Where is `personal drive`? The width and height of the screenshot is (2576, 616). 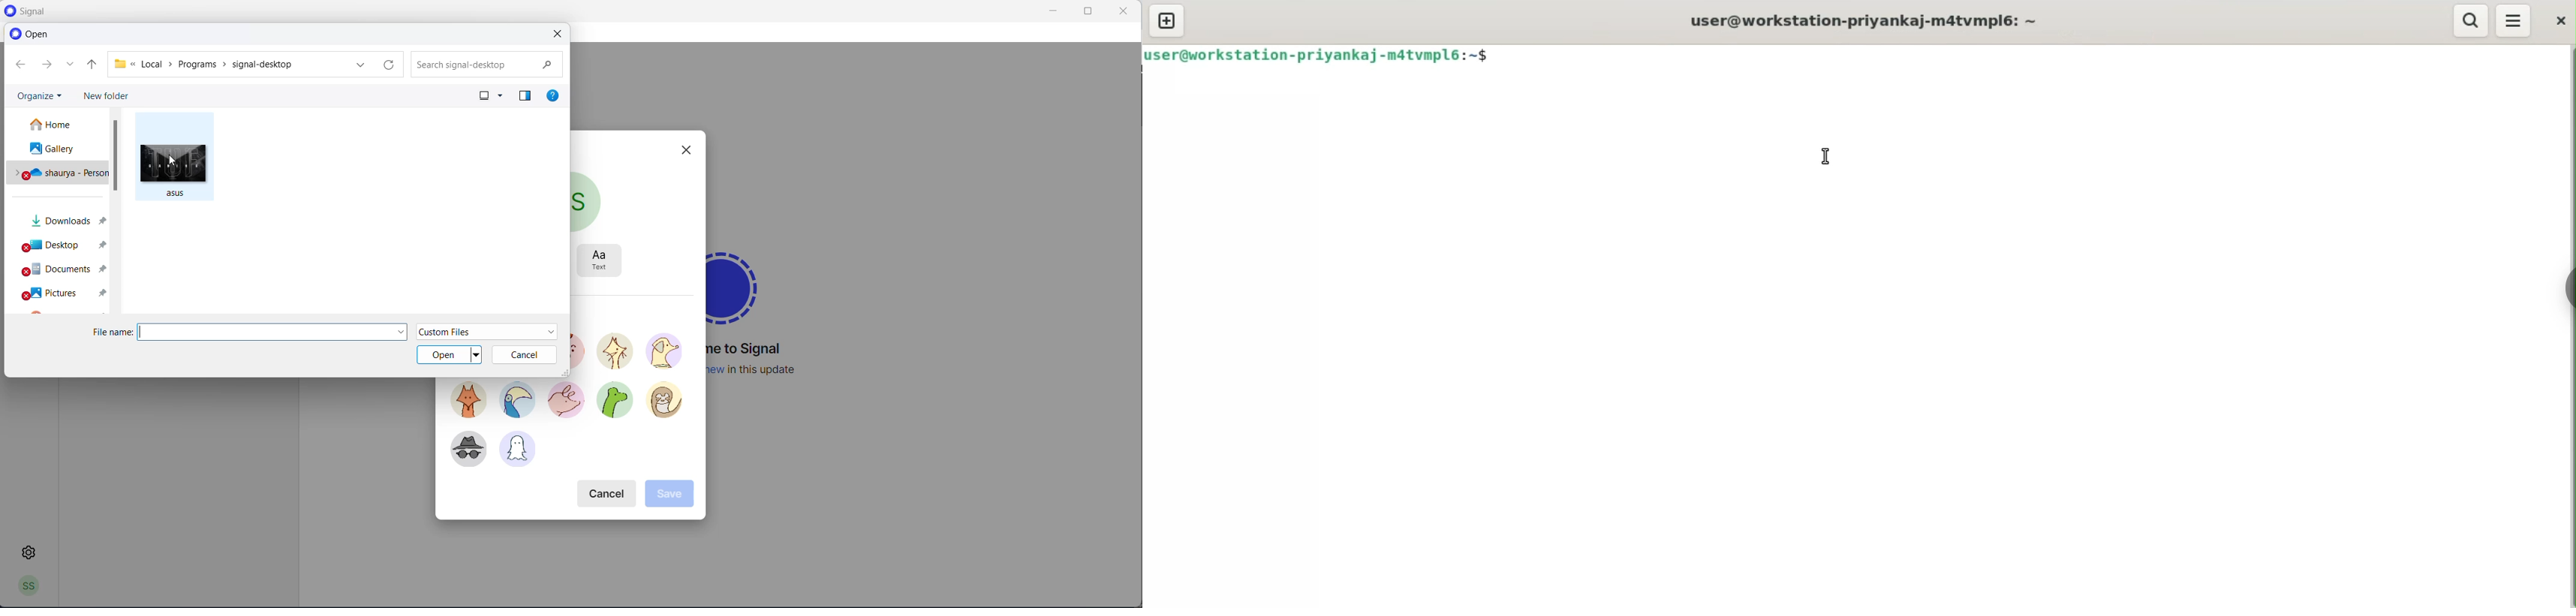
personal drive is located at coordinates (57, 177).